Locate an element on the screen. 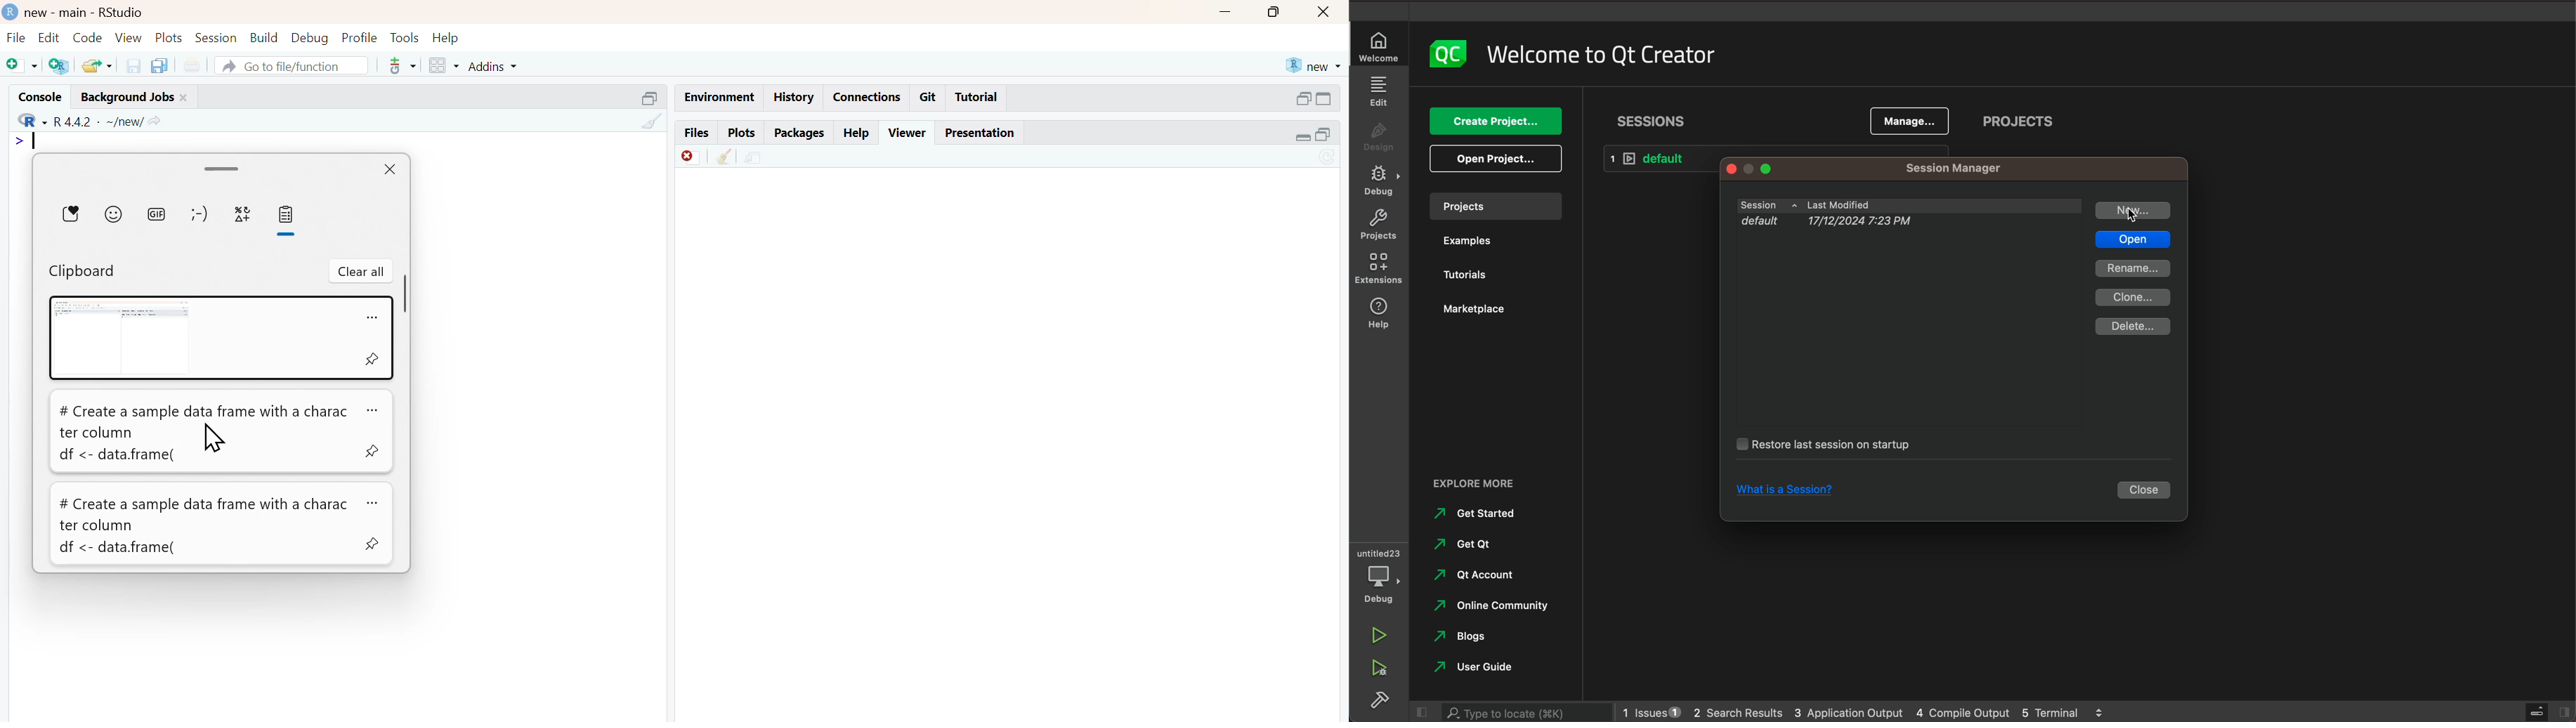 The width and height of the screenshot is (2576, 728). design is located at coordinates (1380, 140).